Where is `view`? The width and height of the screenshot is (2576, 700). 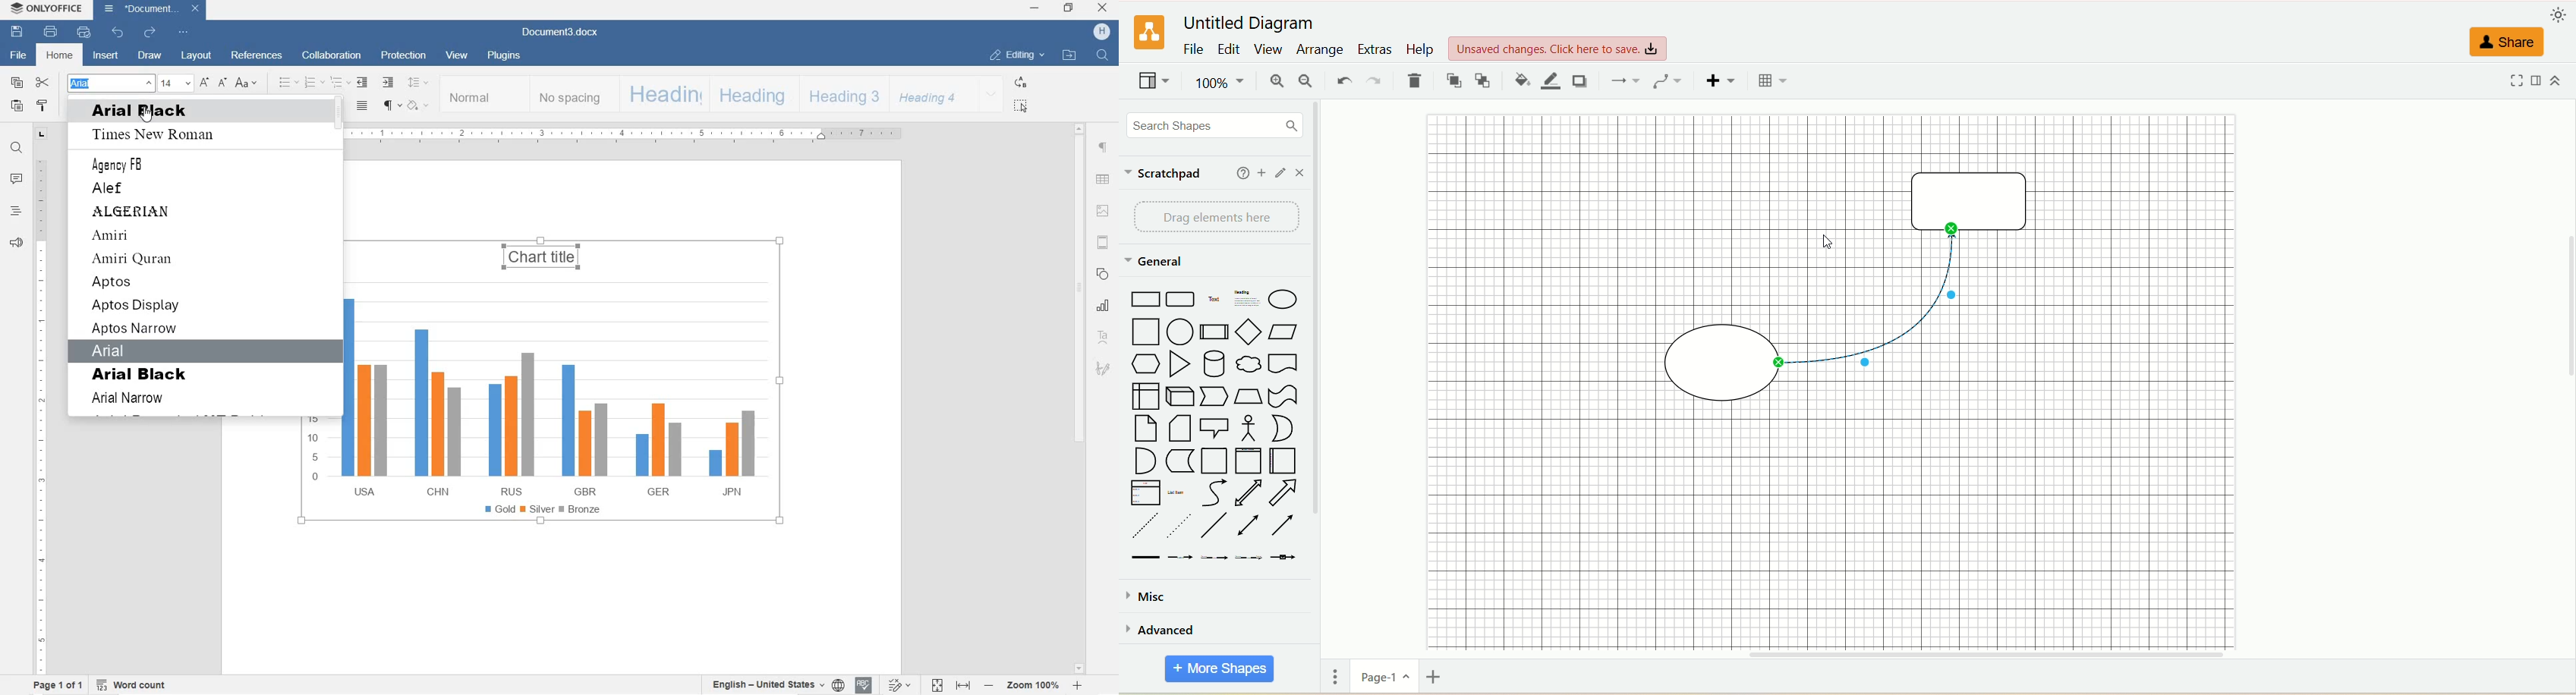
view is located at coordinates (1154, 83).